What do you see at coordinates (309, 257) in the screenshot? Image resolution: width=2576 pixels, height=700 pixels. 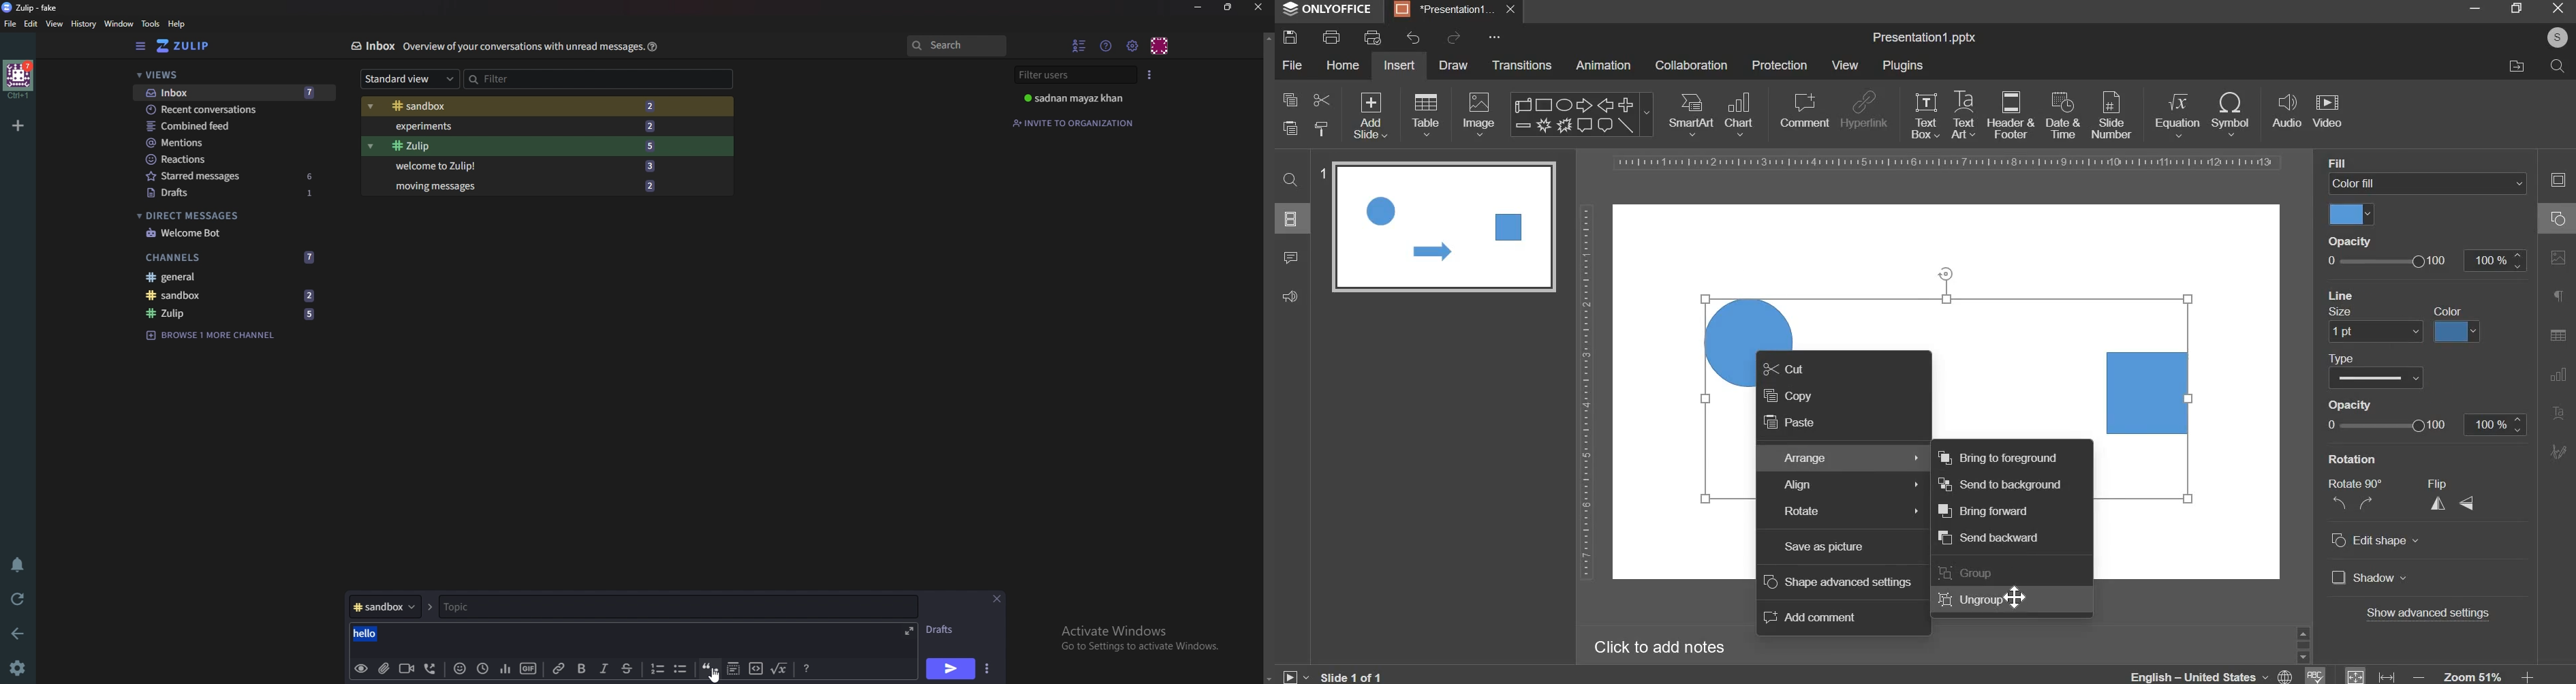 I see `7` at bounding box center [309, 257].